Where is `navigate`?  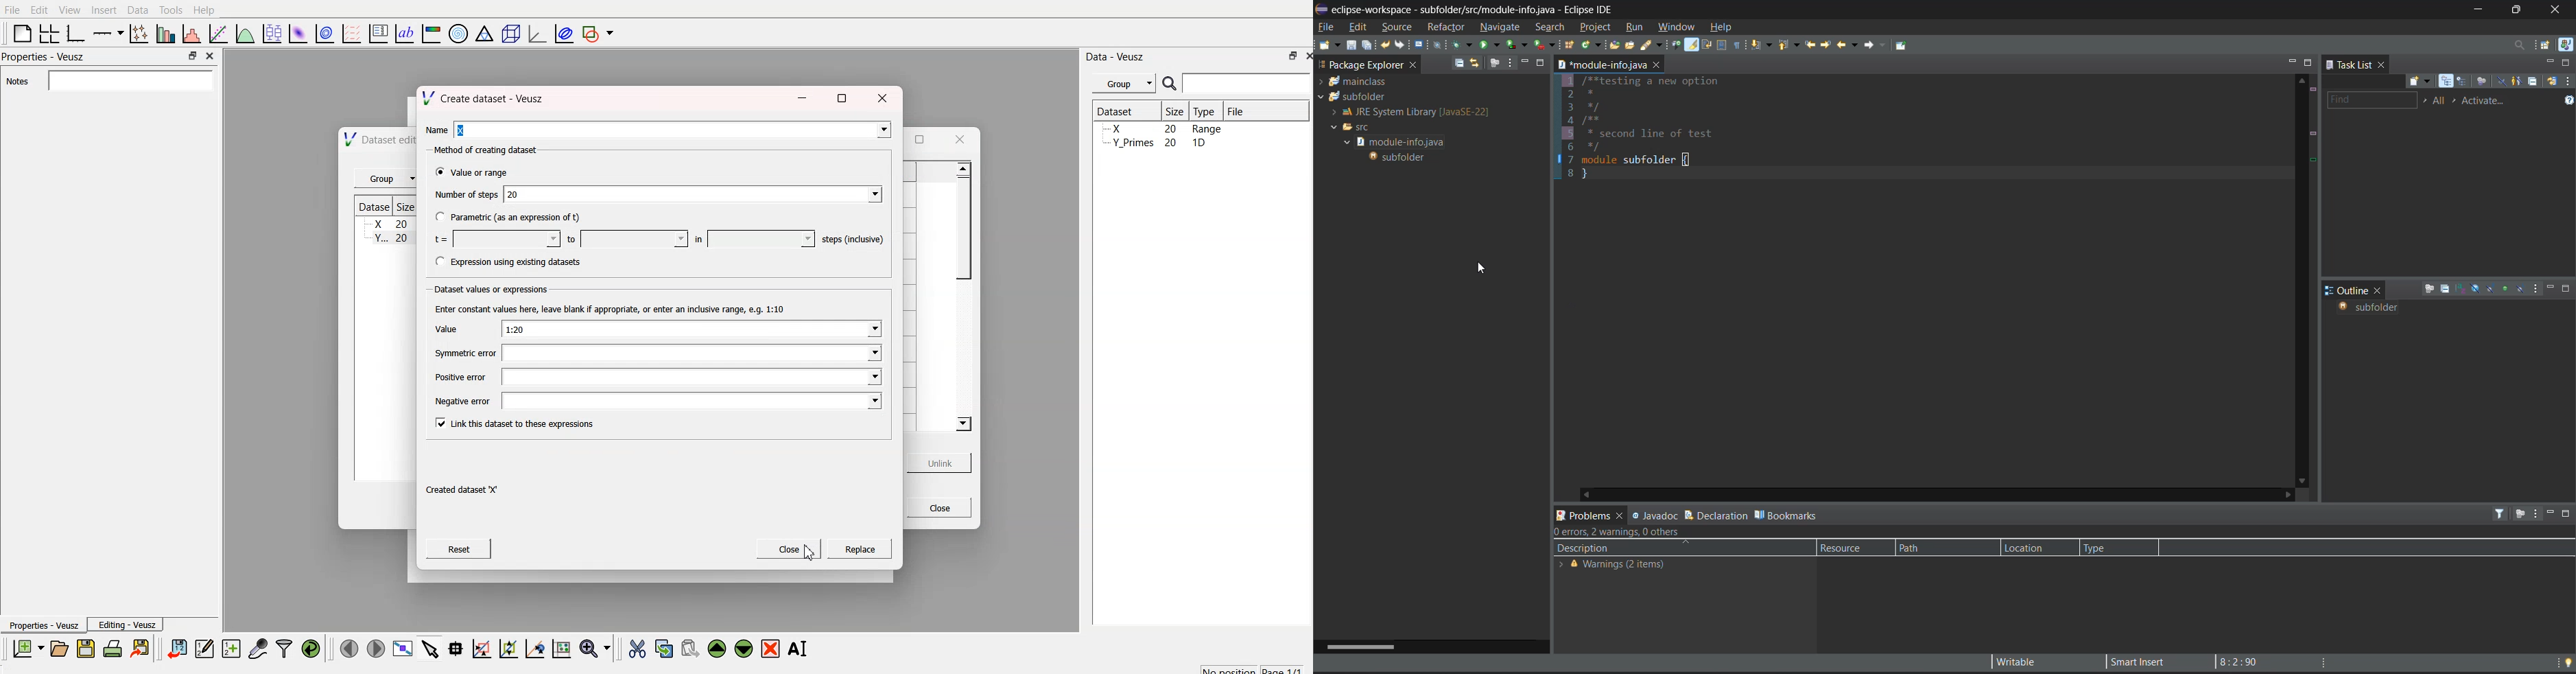 navigate is located at coordinates (1499, 27).